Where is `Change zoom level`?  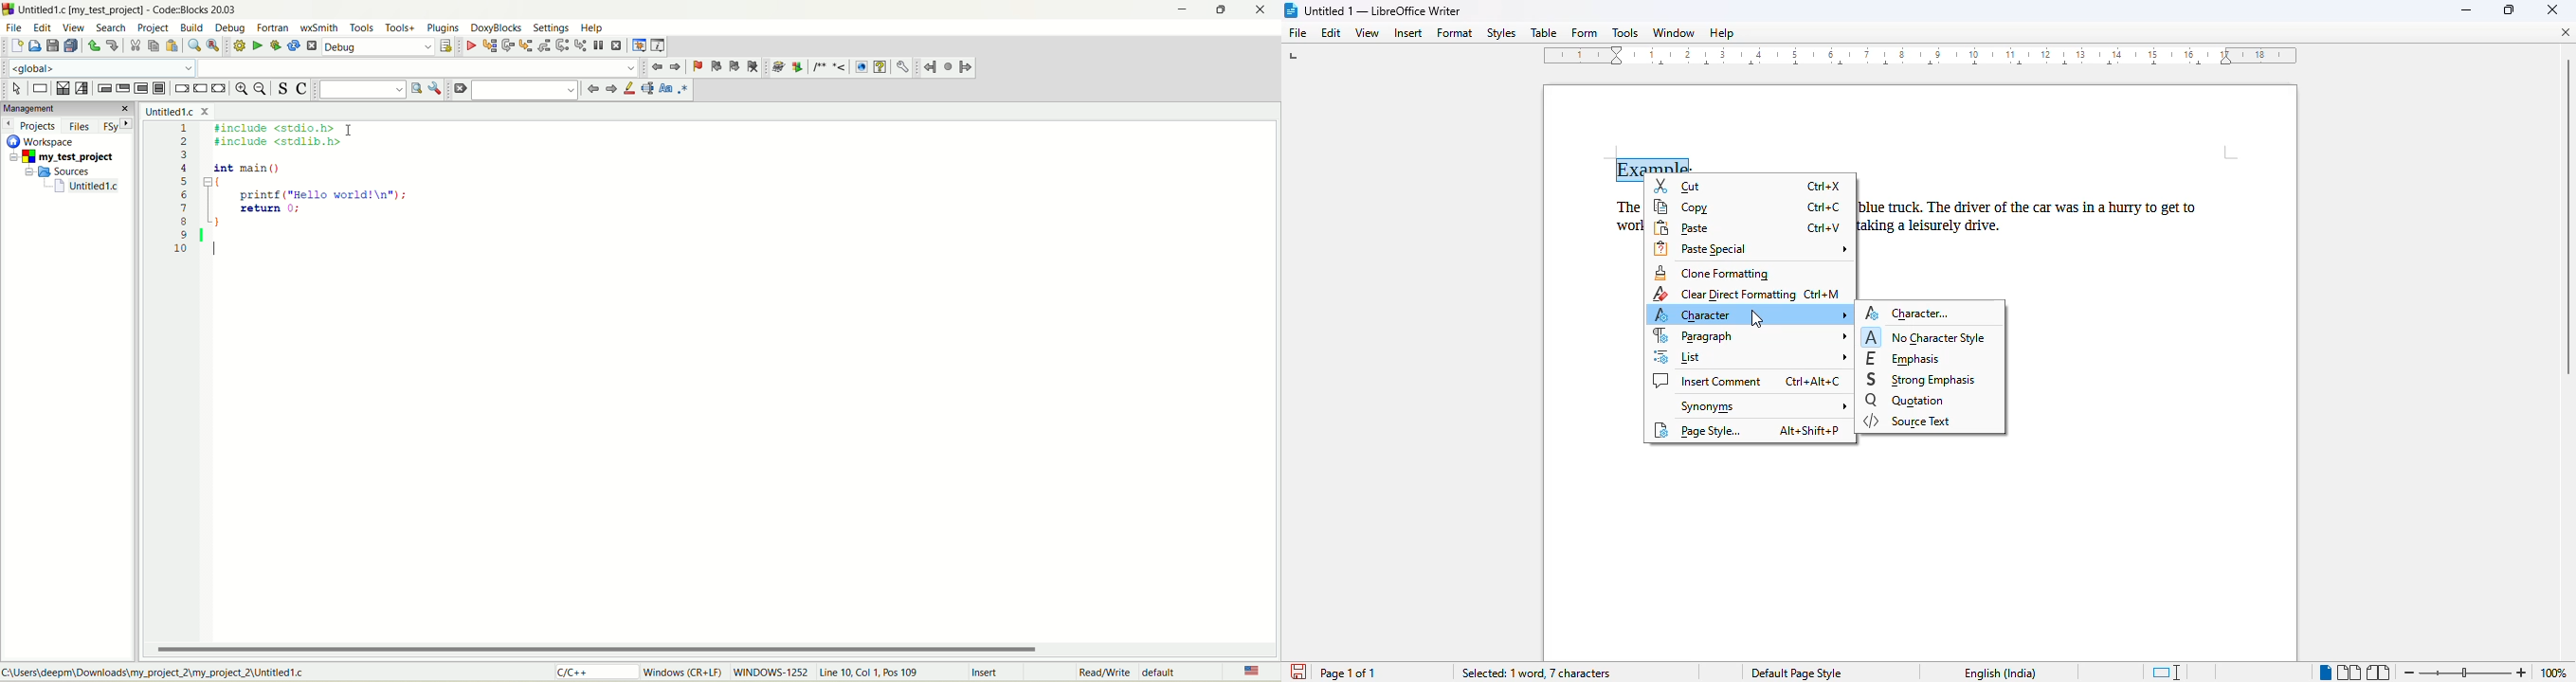
Change zoom level is located at coordinates (2465, 672).